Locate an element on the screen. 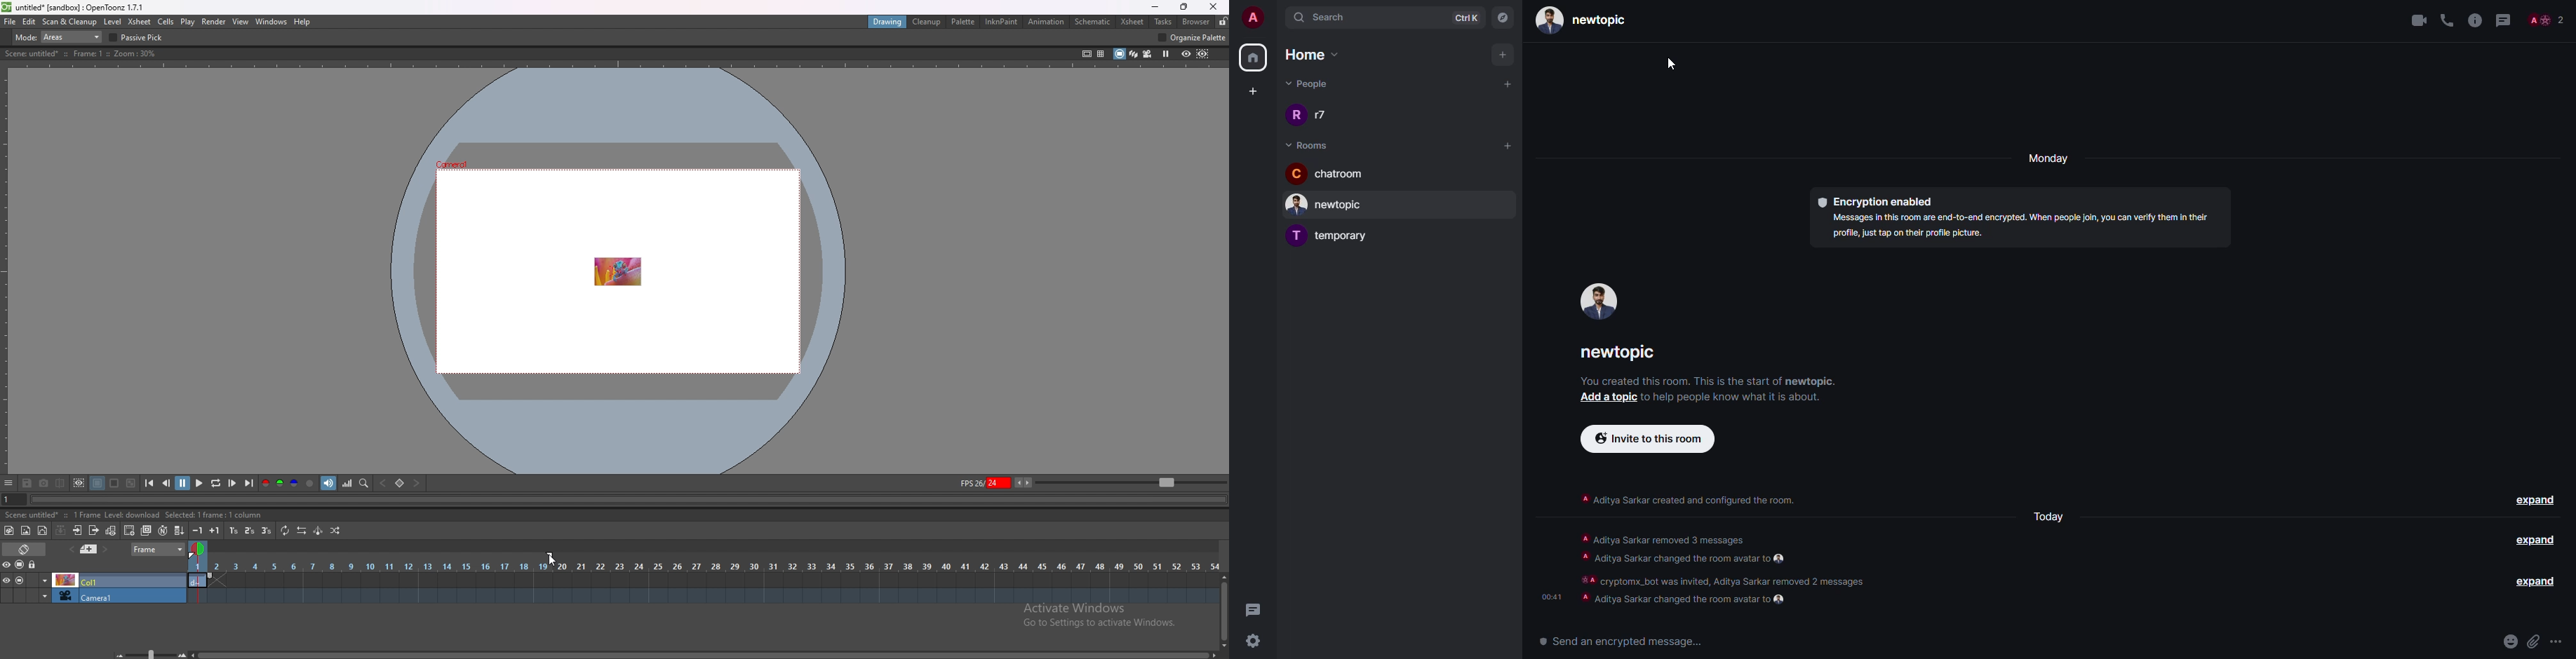 This screenshot has width=2576, height=672. send a encrypted message is located at coordinates (1618, 641).